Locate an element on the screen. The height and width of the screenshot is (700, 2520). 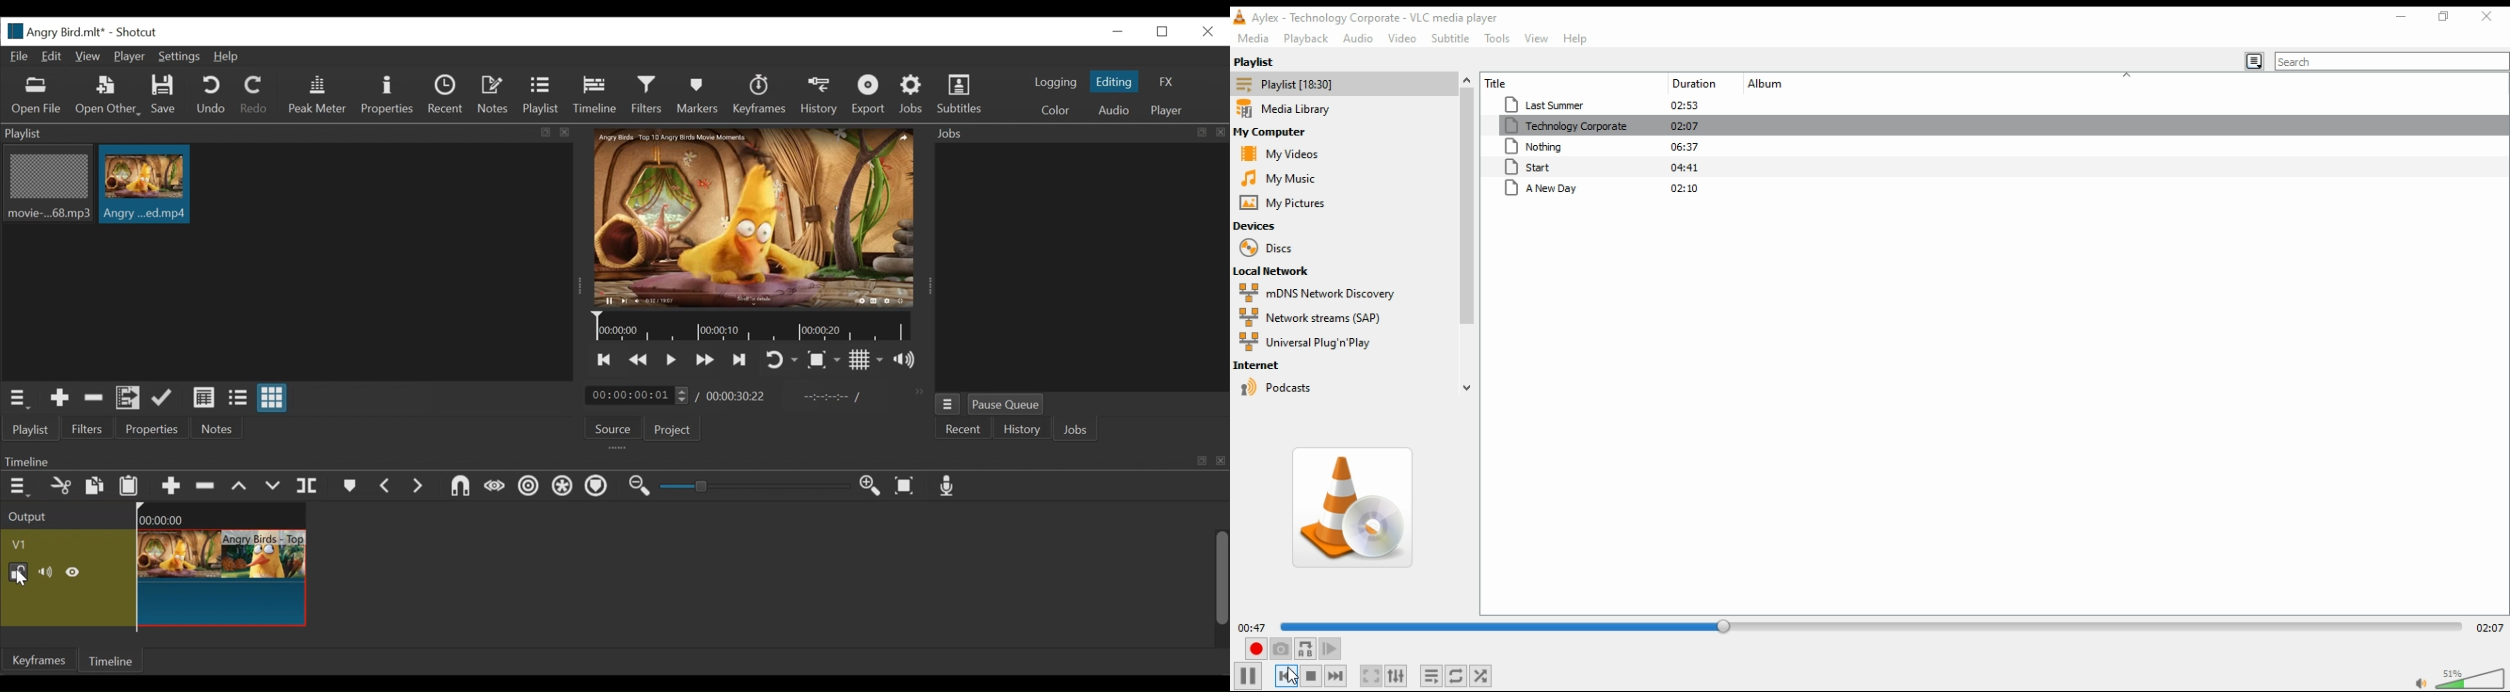
take a snapshot is located at coordinates (1280, 649).